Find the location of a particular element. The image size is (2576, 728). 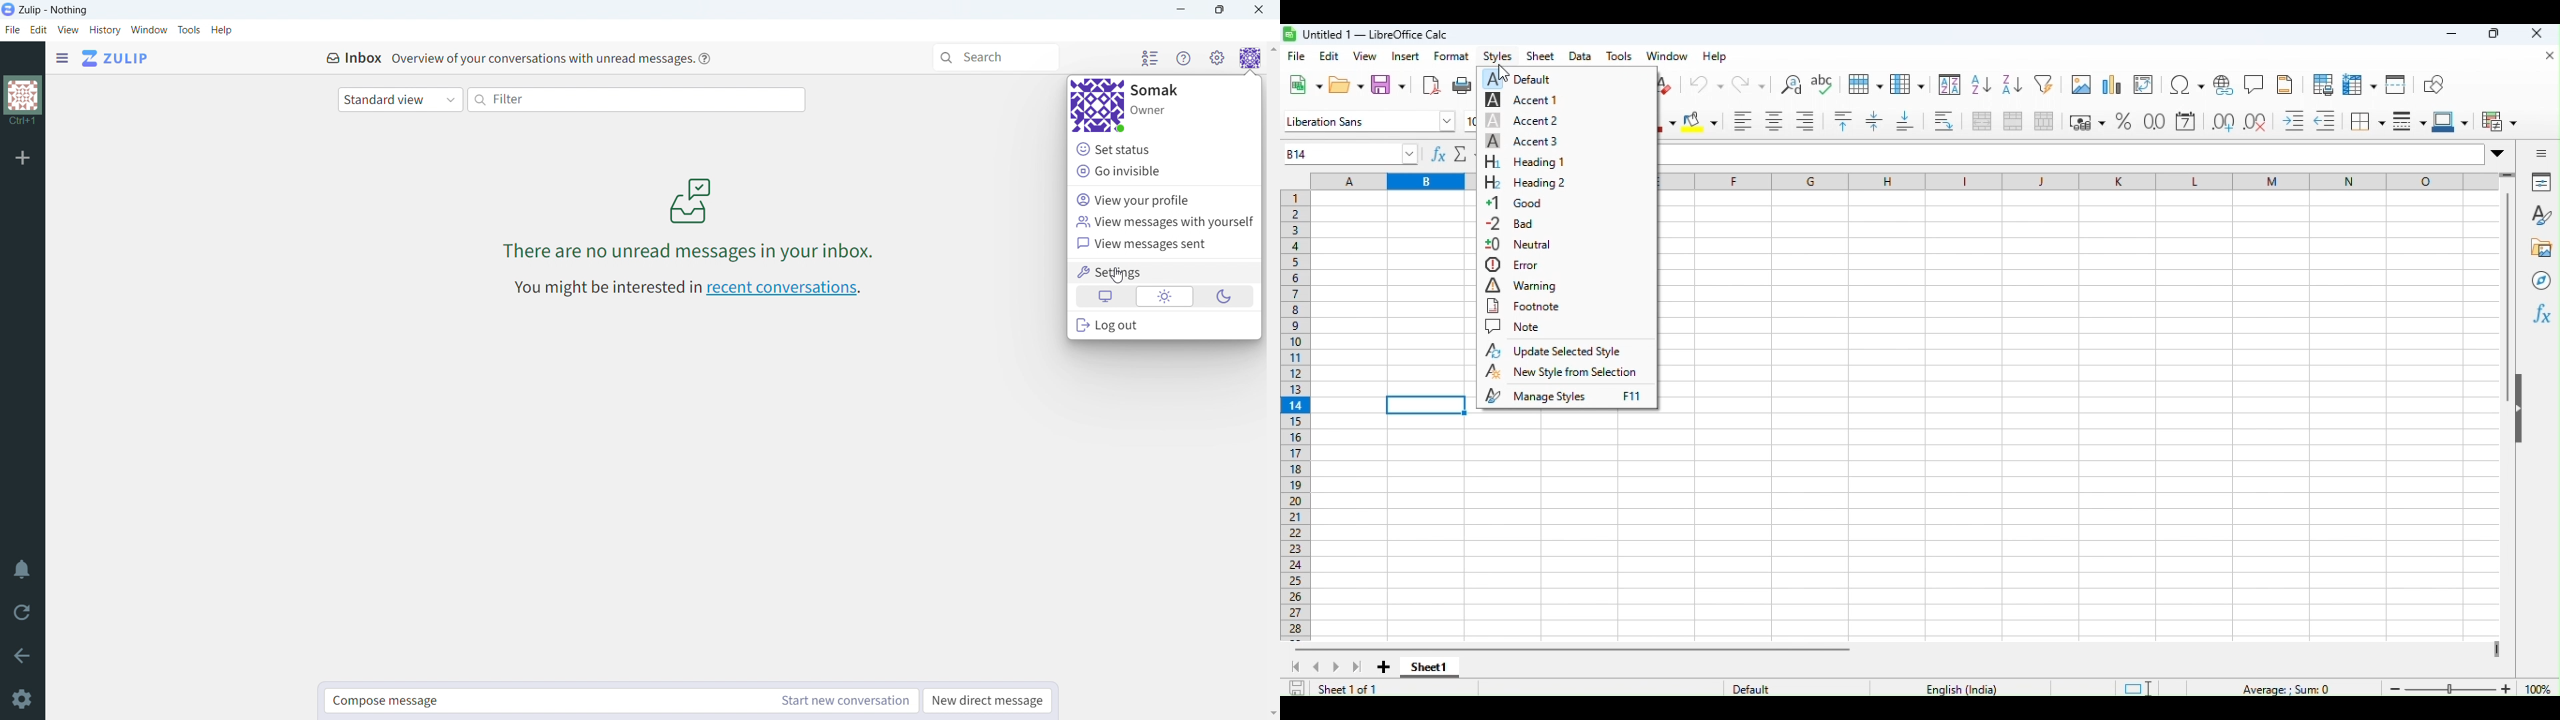

sheet 1 is located at coordinates (1432, 666).